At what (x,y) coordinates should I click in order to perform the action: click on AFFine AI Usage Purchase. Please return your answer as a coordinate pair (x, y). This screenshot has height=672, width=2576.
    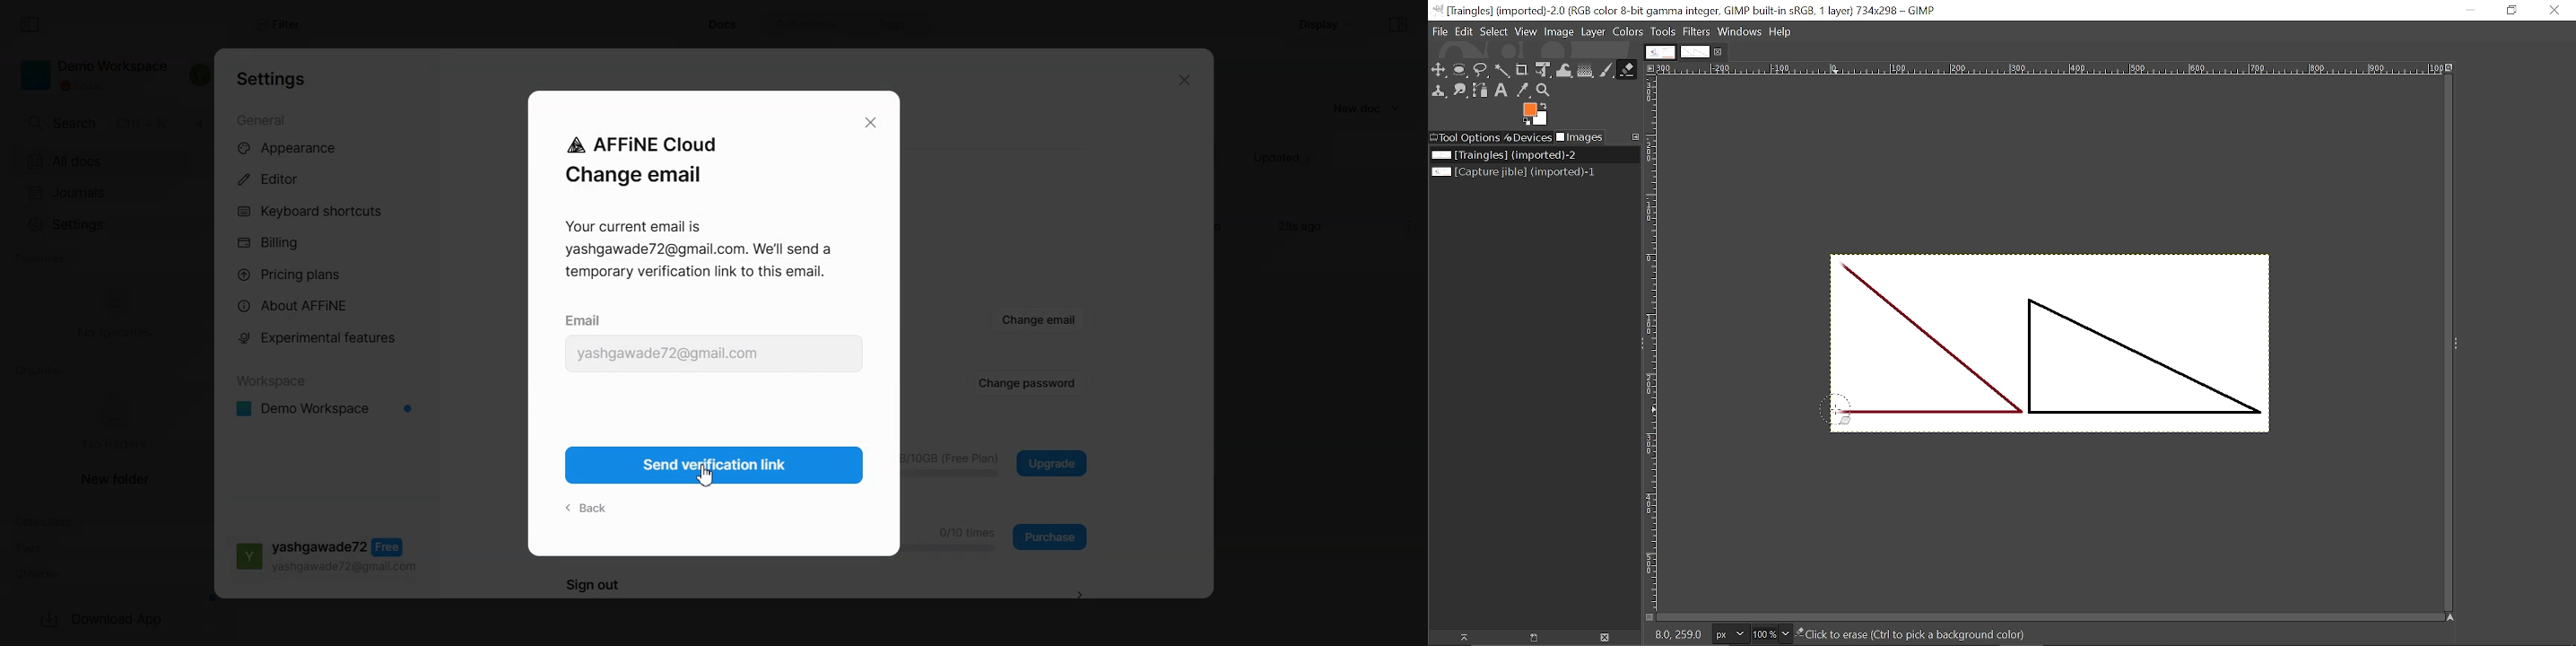
    Looking at the image, I should click on (1052, 536).